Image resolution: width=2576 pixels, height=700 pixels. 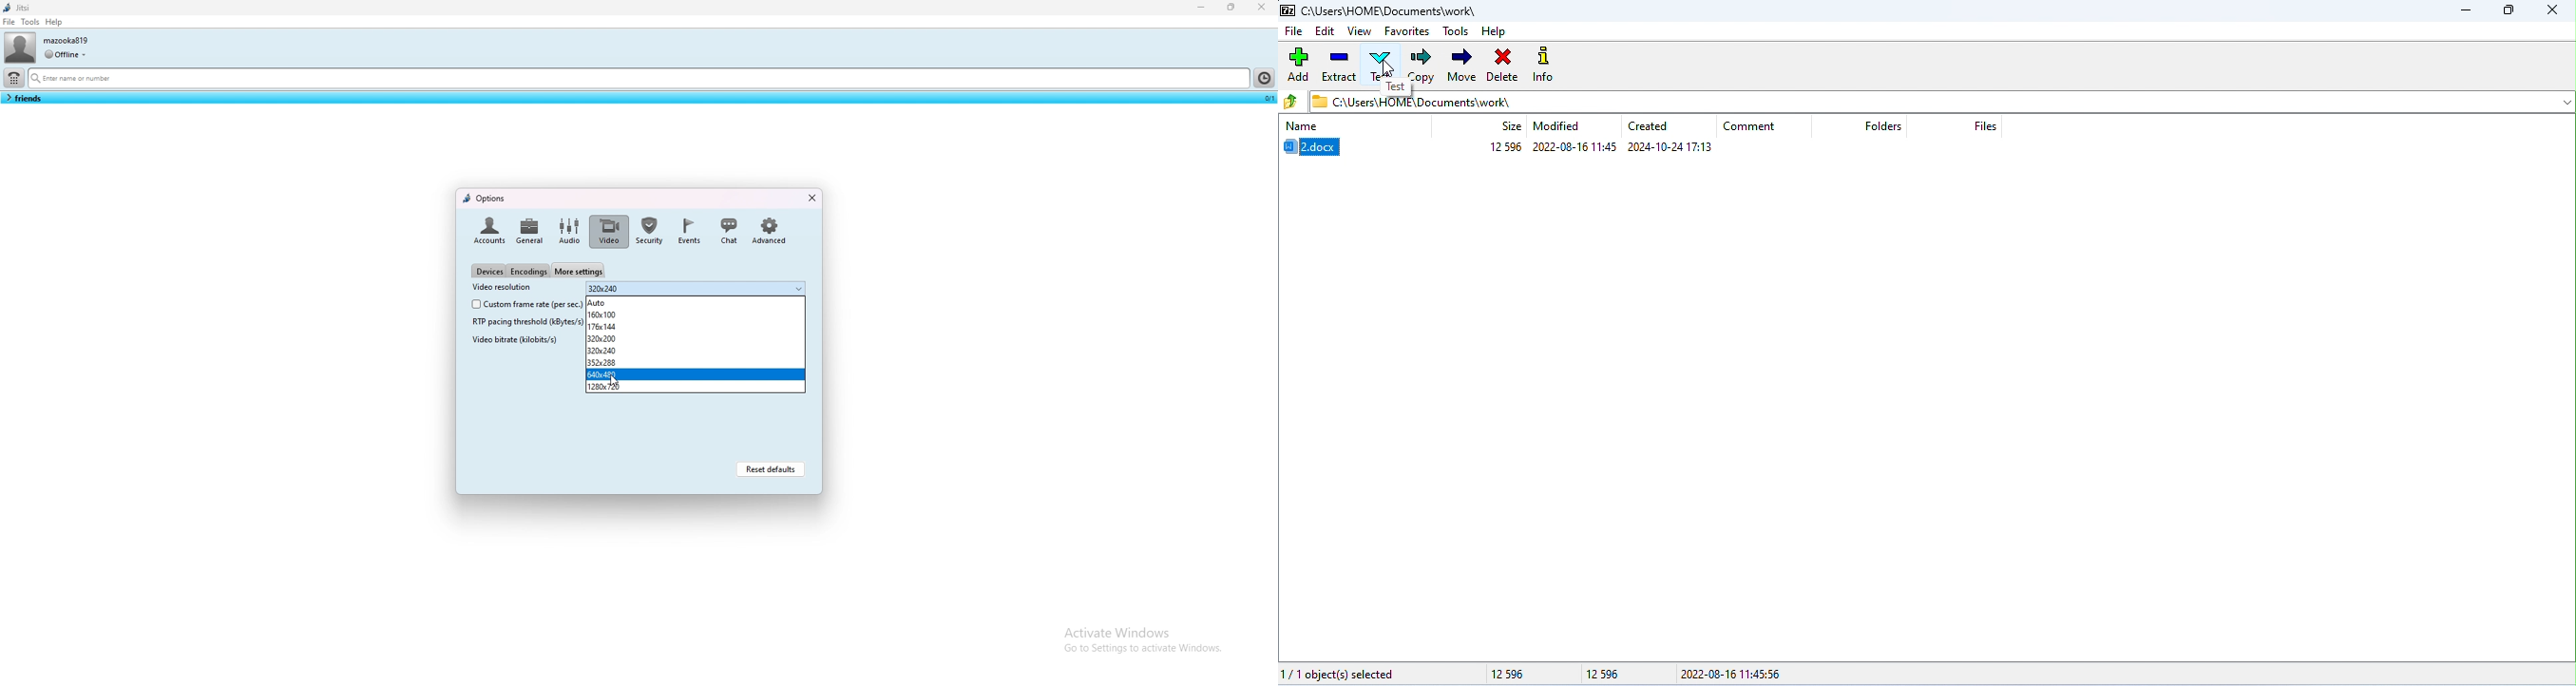 I want to click on Devices, so click(x=489, y=270).